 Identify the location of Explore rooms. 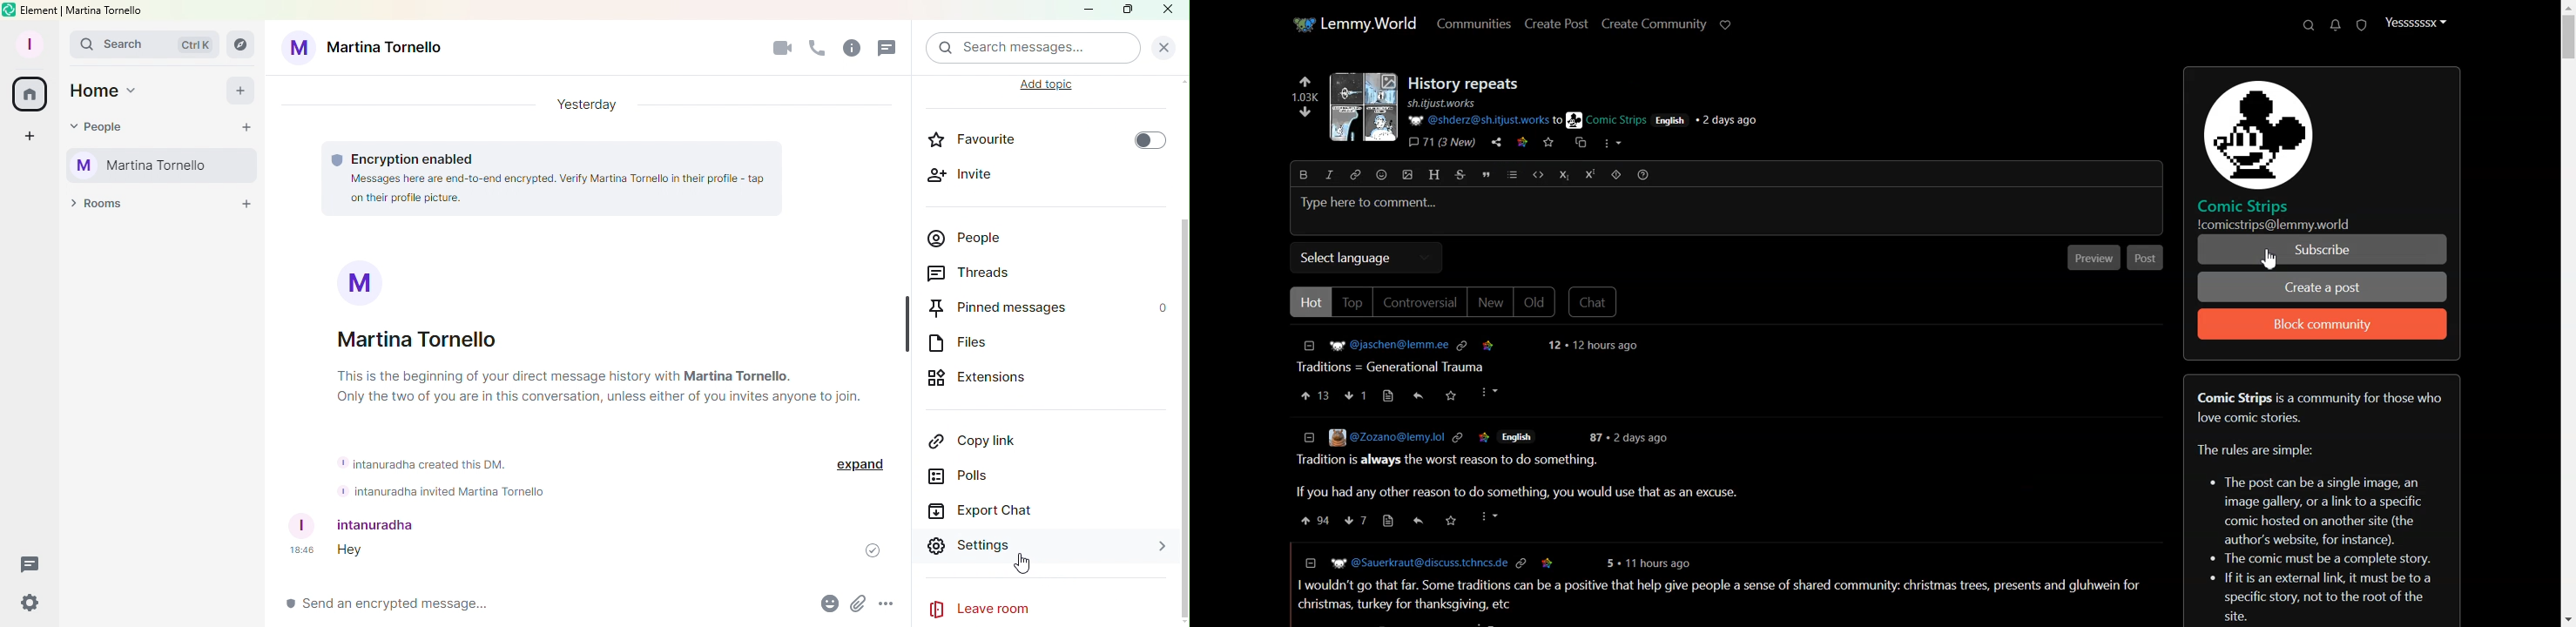
(241, 44).